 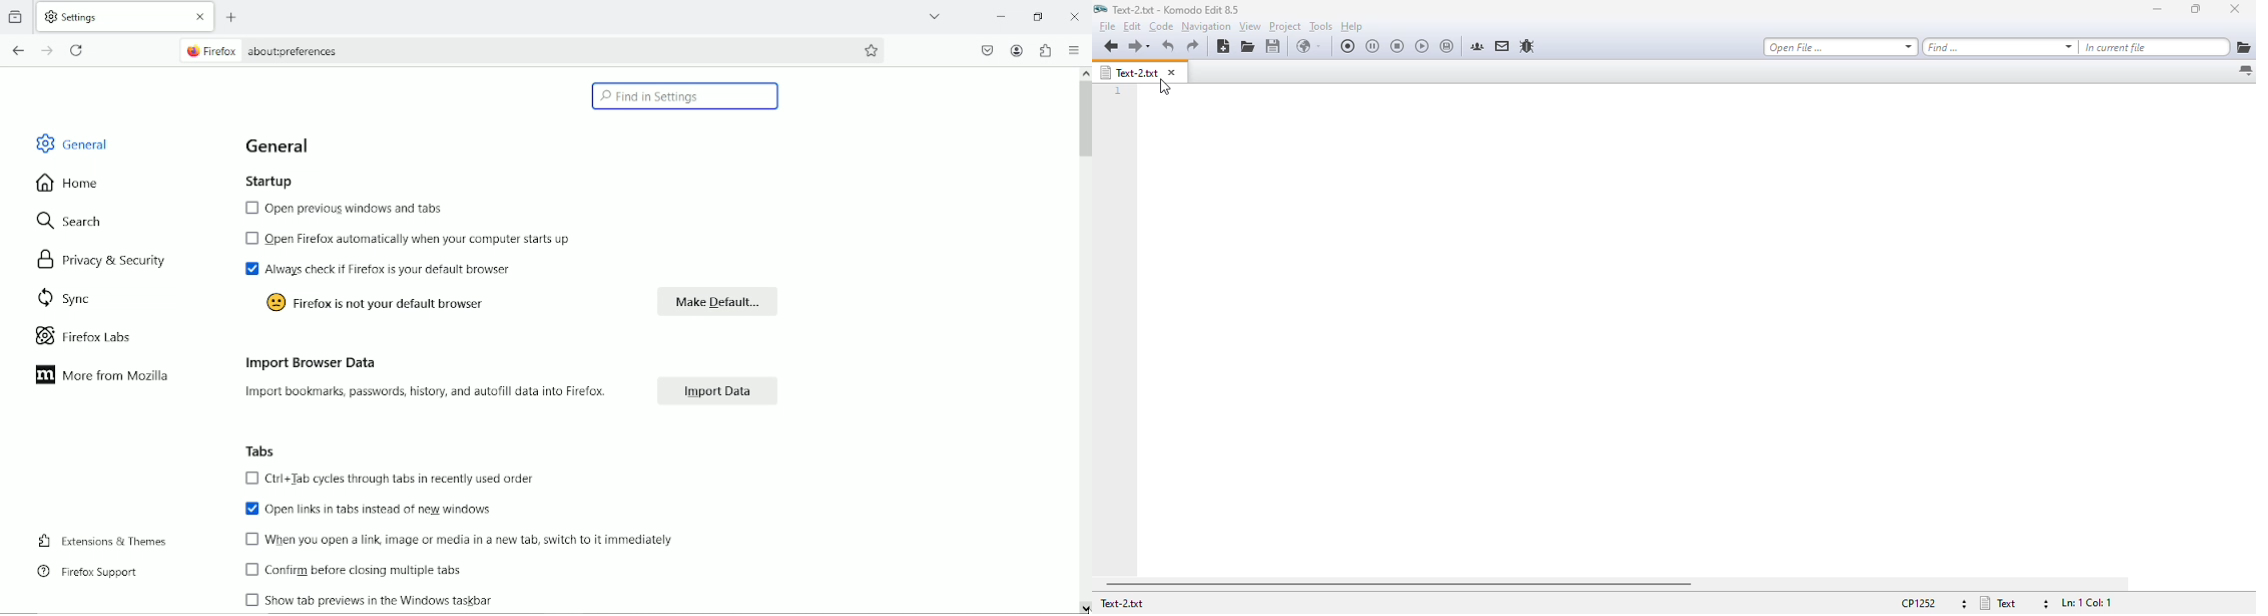 I want to click on New tab, so click(x=232, y=15).